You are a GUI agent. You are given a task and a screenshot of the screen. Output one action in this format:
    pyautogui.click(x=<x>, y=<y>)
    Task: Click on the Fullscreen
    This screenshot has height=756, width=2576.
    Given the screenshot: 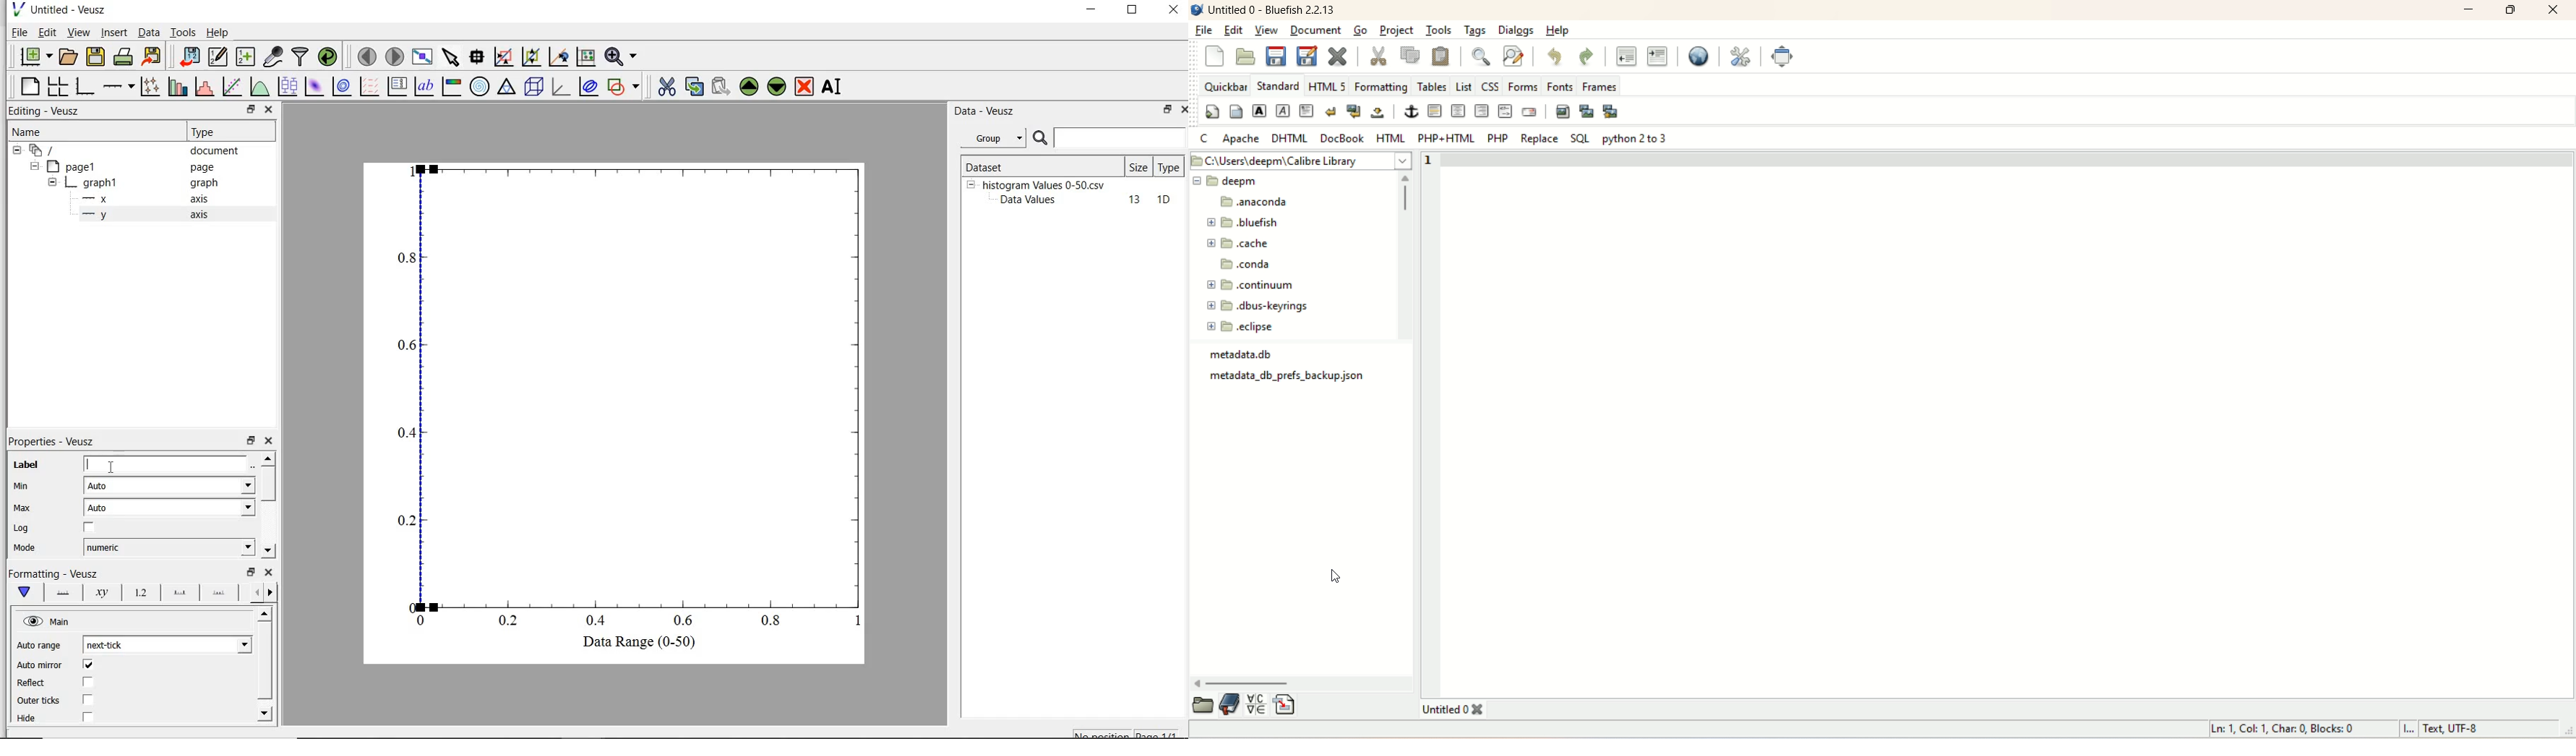 What is the action you would take?
    pyautogui.click(x=1780, y=56)
    